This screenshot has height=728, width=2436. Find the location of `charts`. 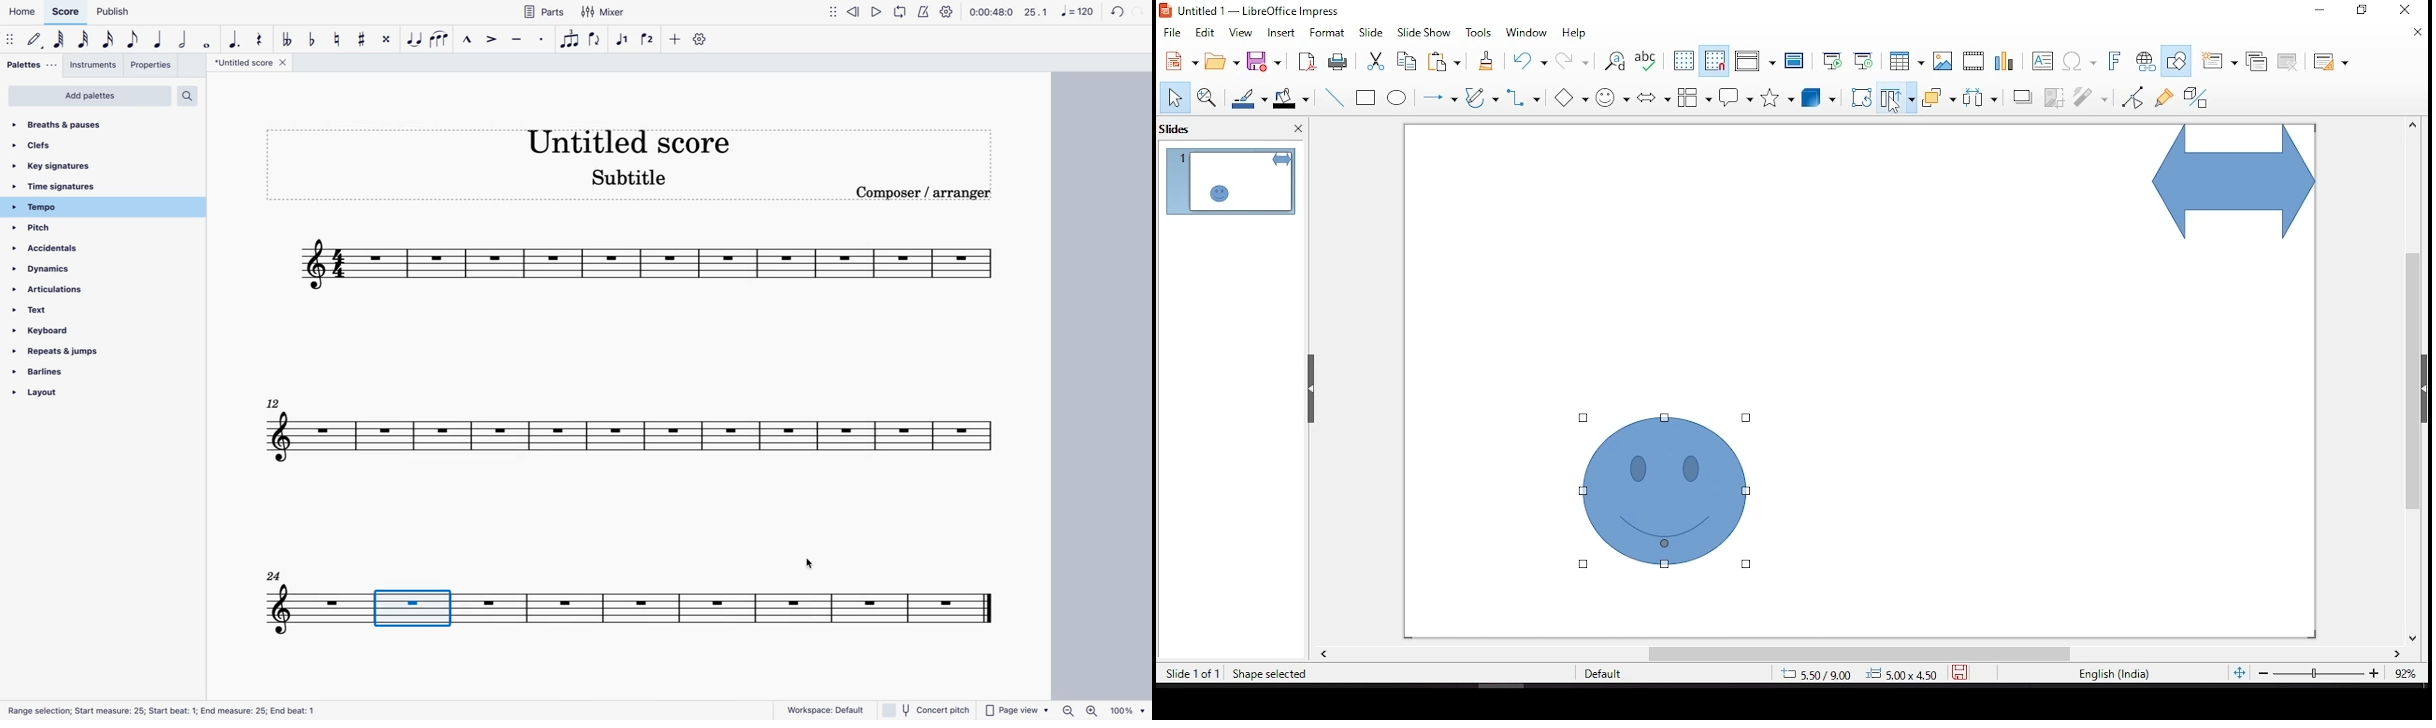

charts is located at coordinates (2007, 63).